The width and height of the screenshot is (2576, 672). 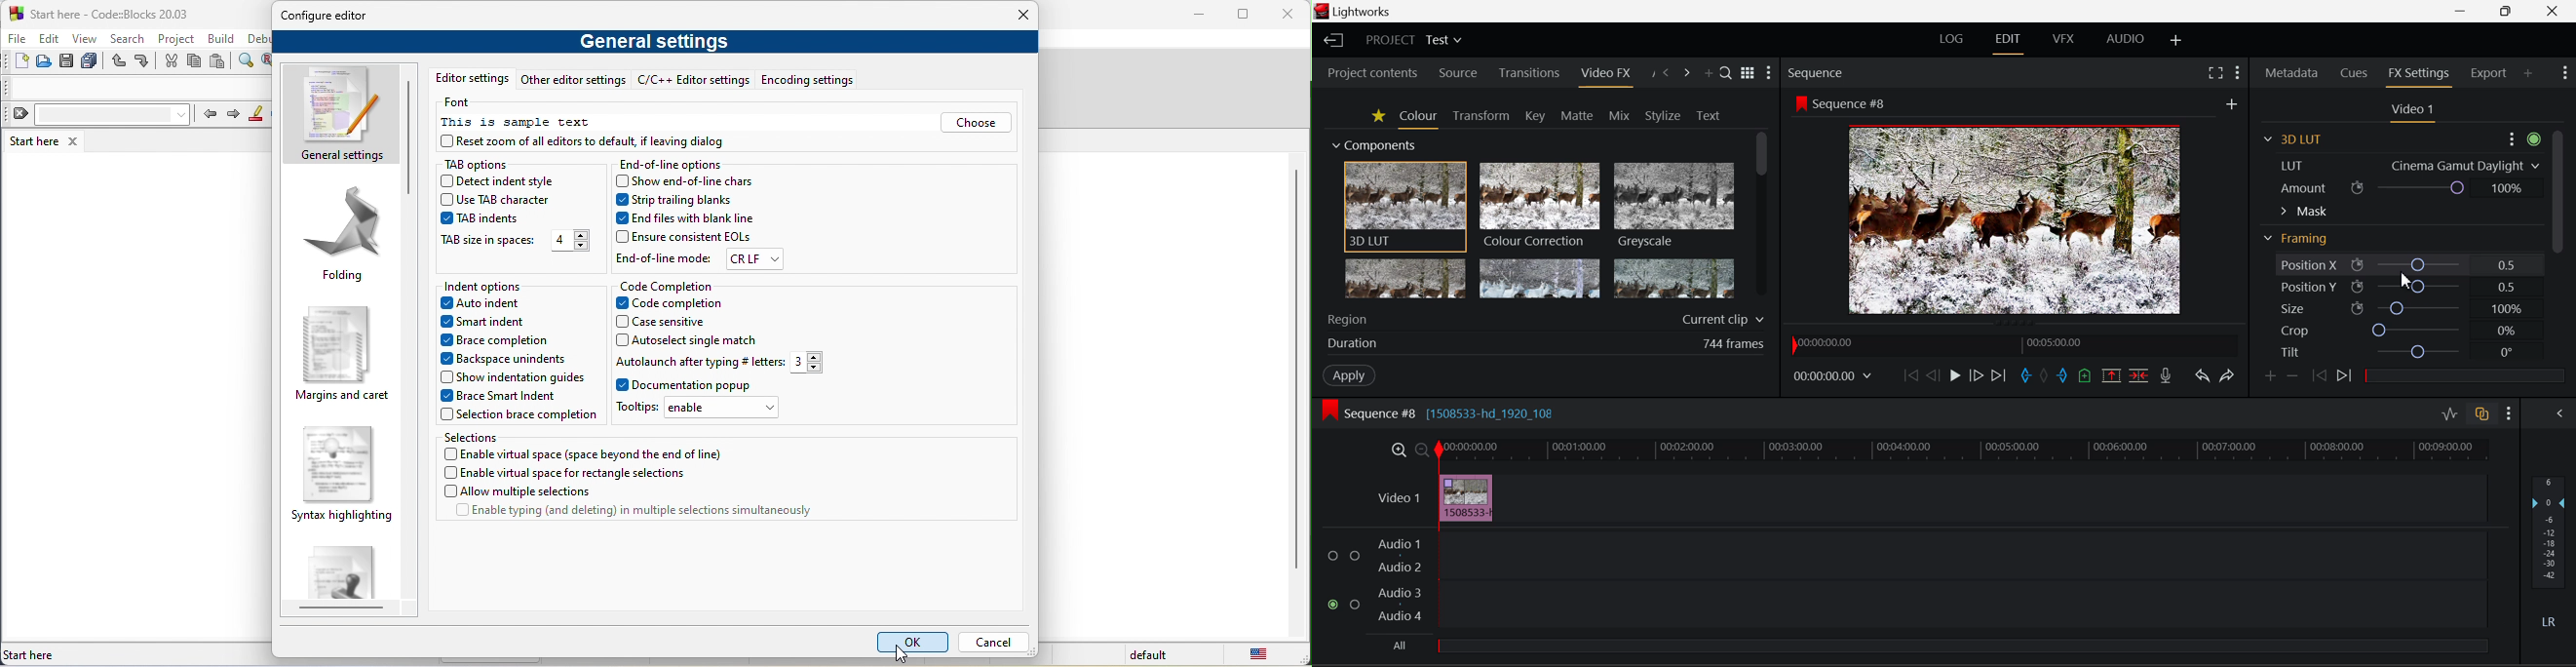 I want to click on find, so click(x=248, y=65).